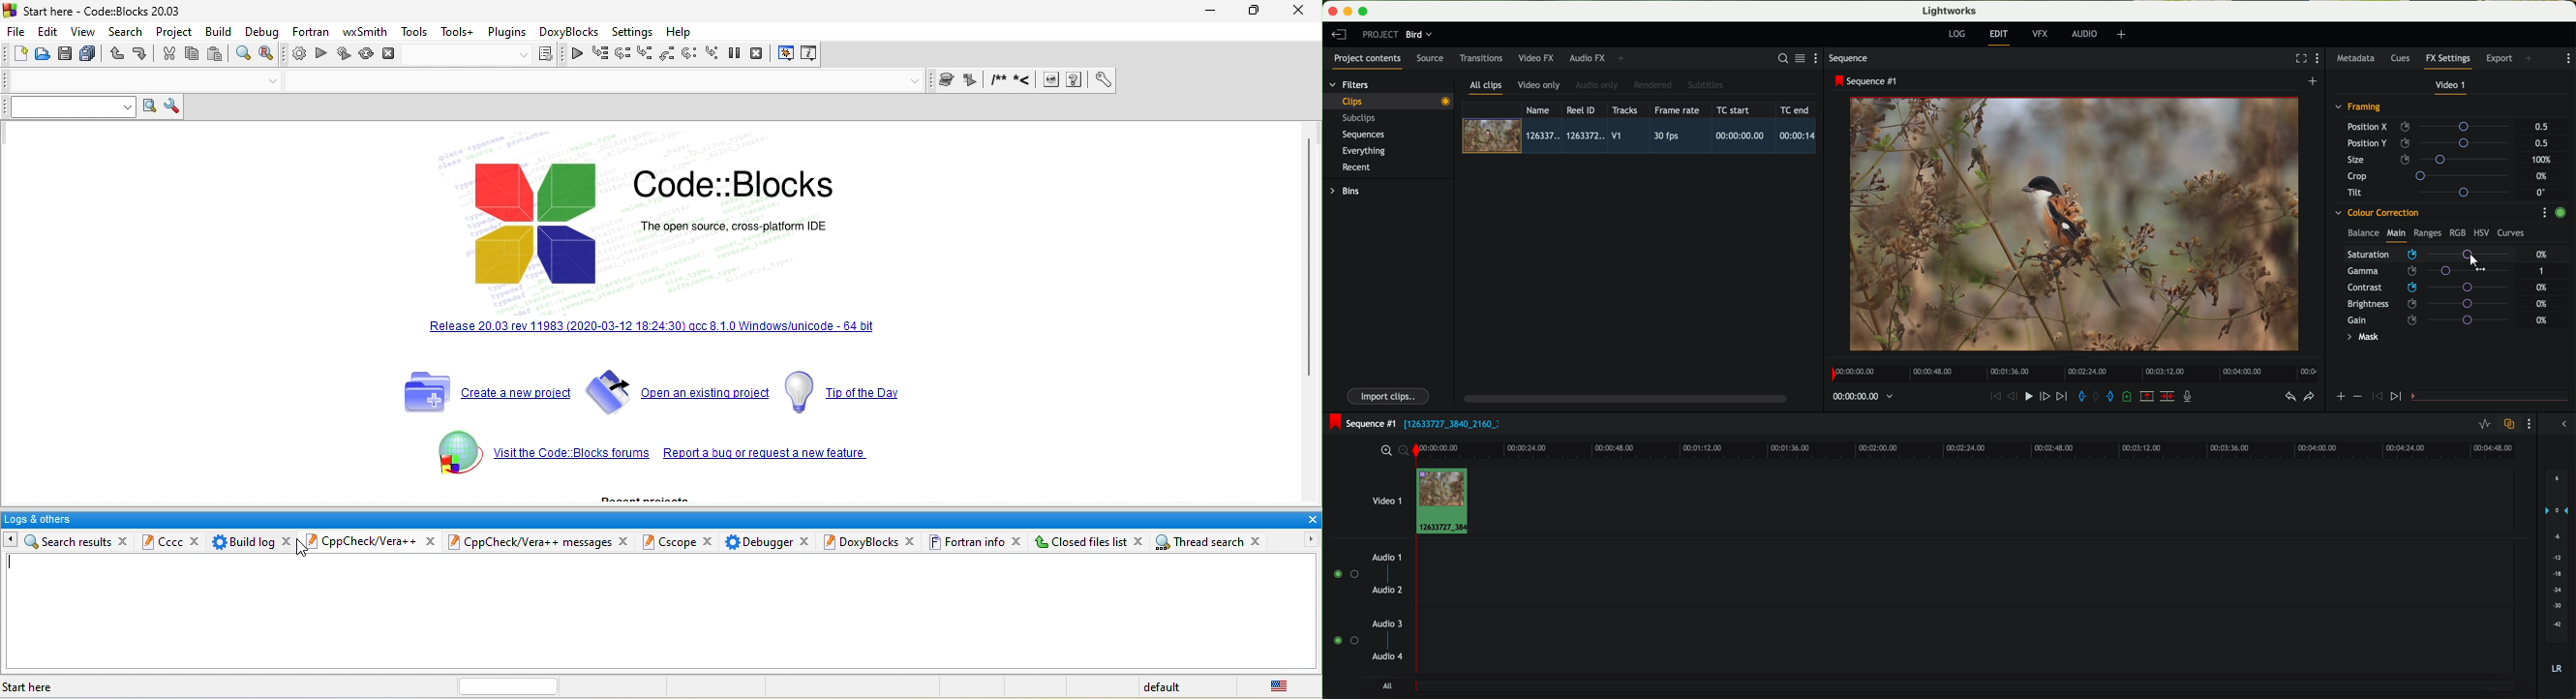  Describe the element at coordinates (1734, 110) in the screenshot. I see `TC start` at that location.